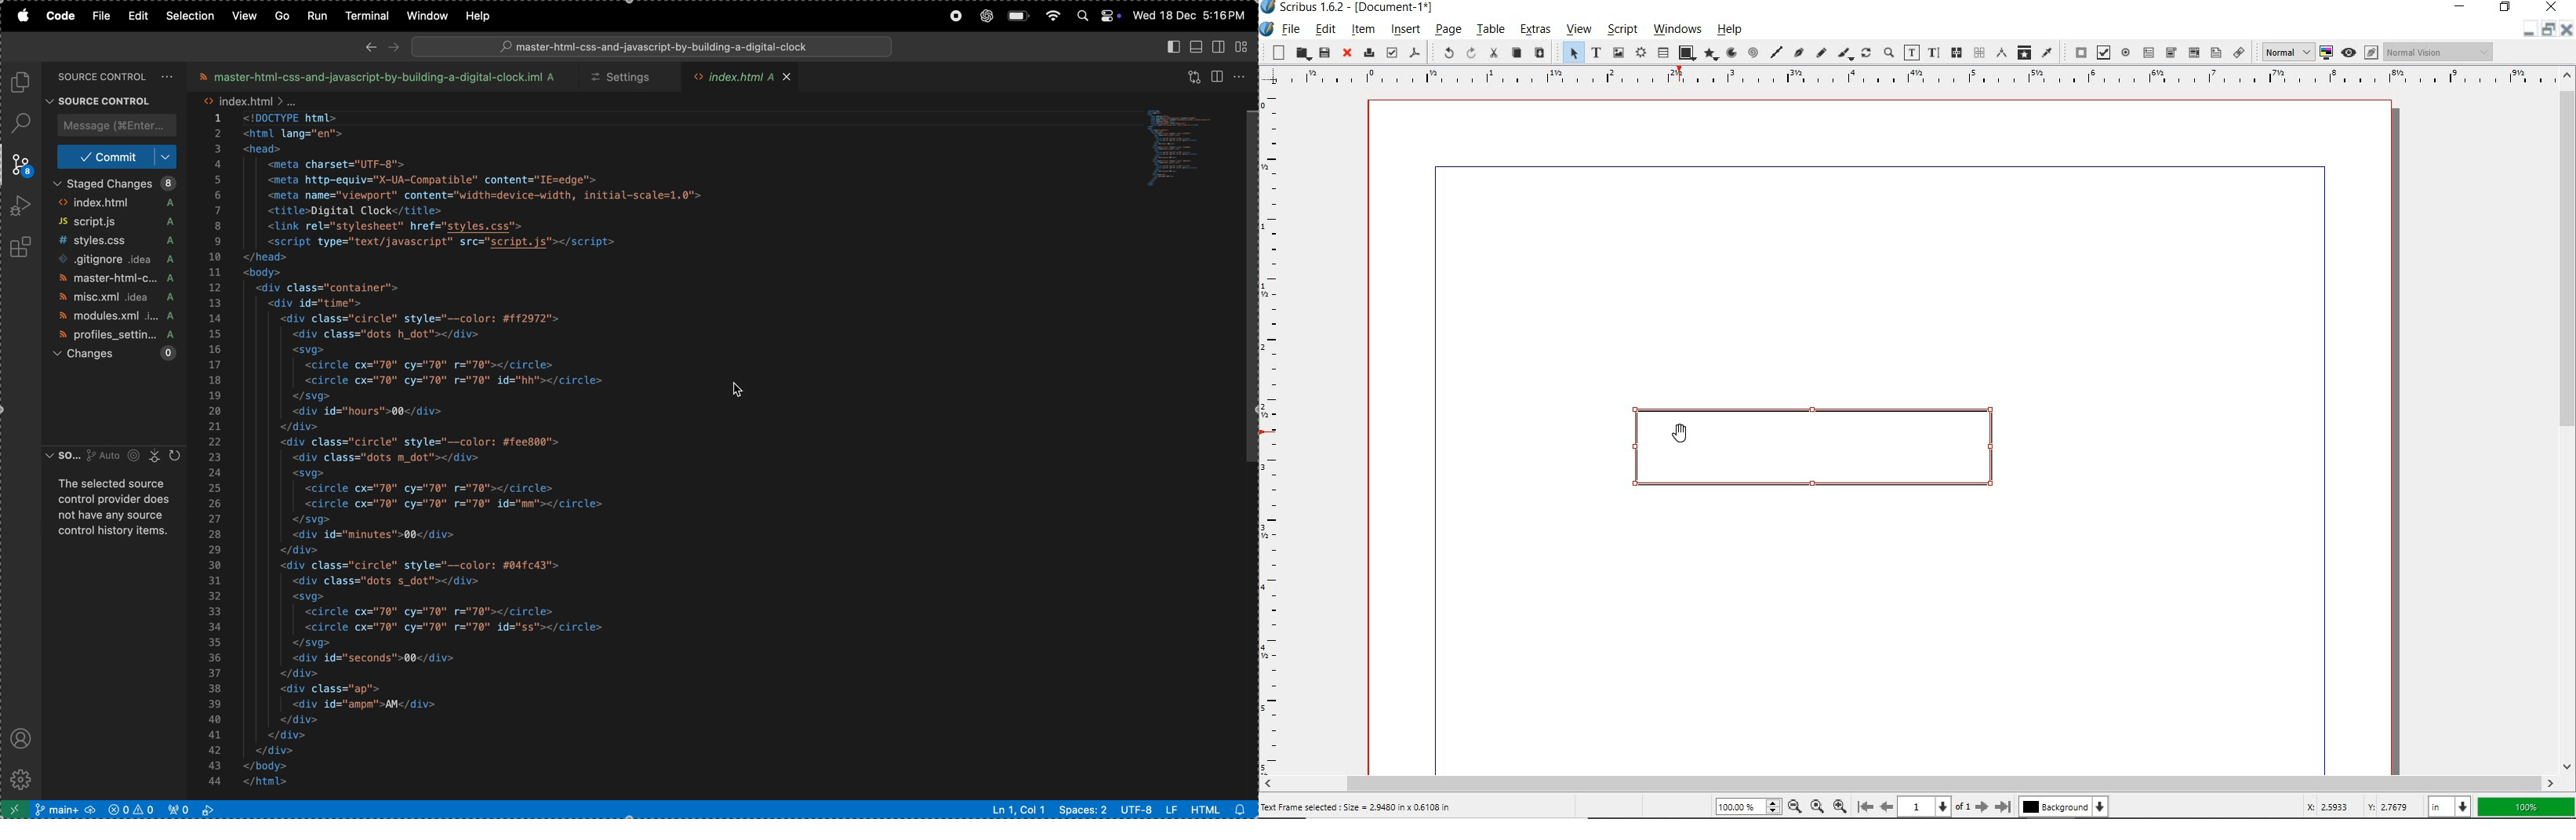 The image size is (2576, 840). Describe the element at coordinates (2565, 31) in the screenshot. I see `Close` at that location.